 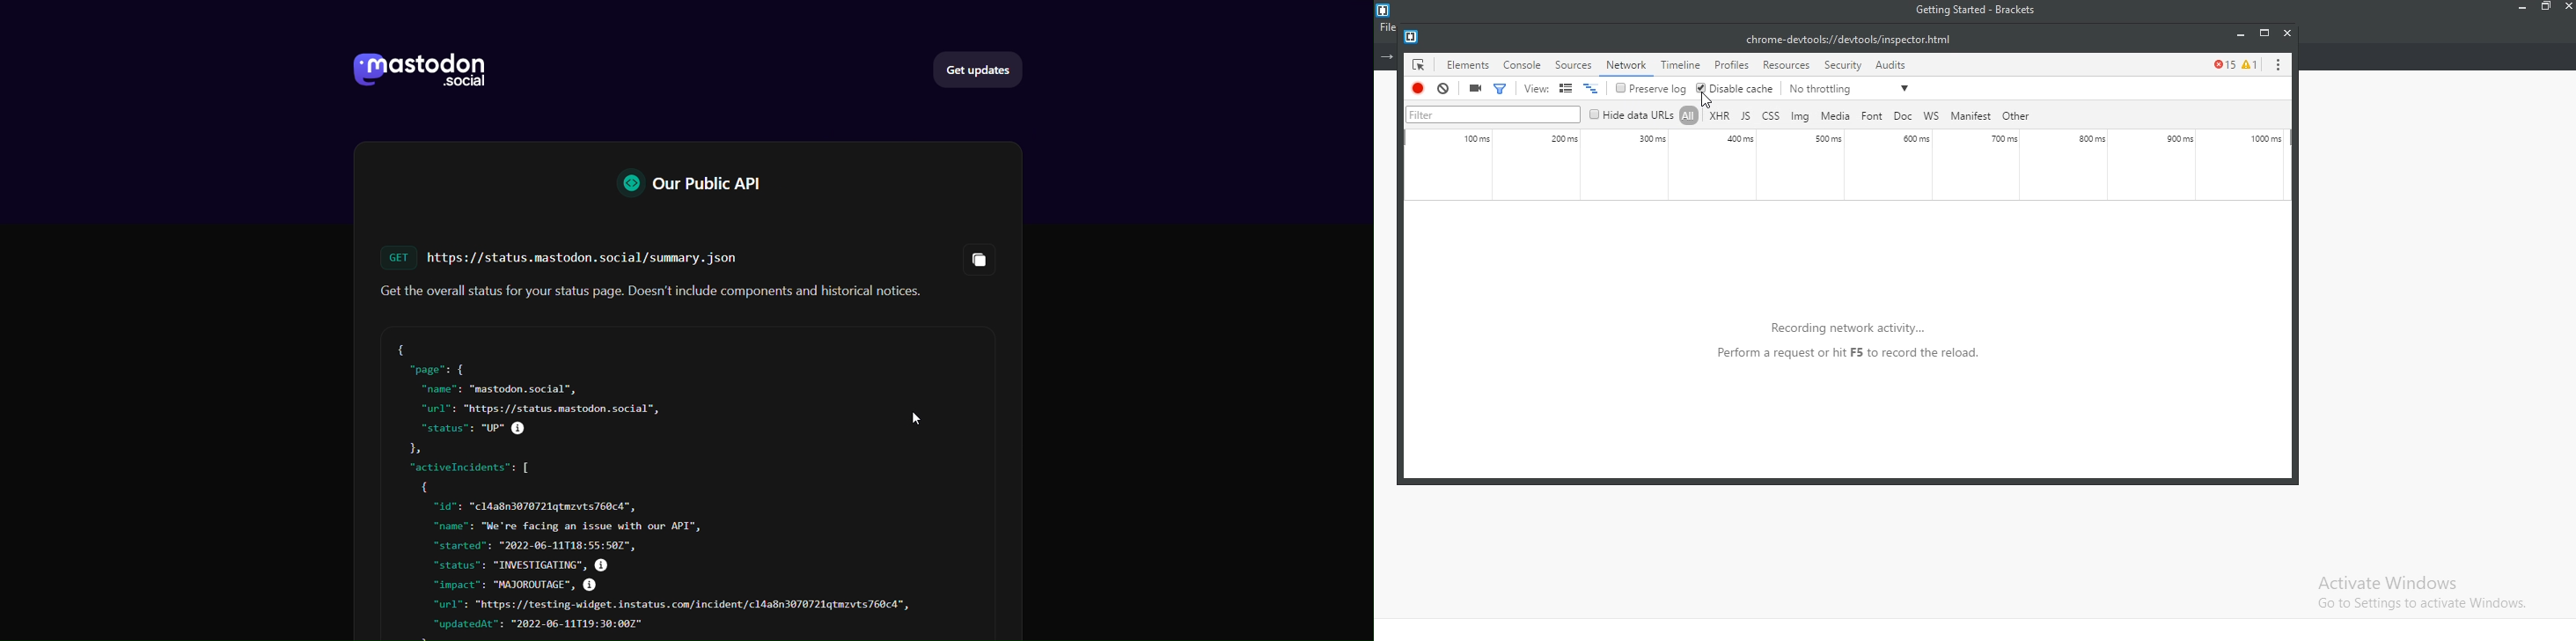 I want to click on preserve log, so click(x=1652, y=89).